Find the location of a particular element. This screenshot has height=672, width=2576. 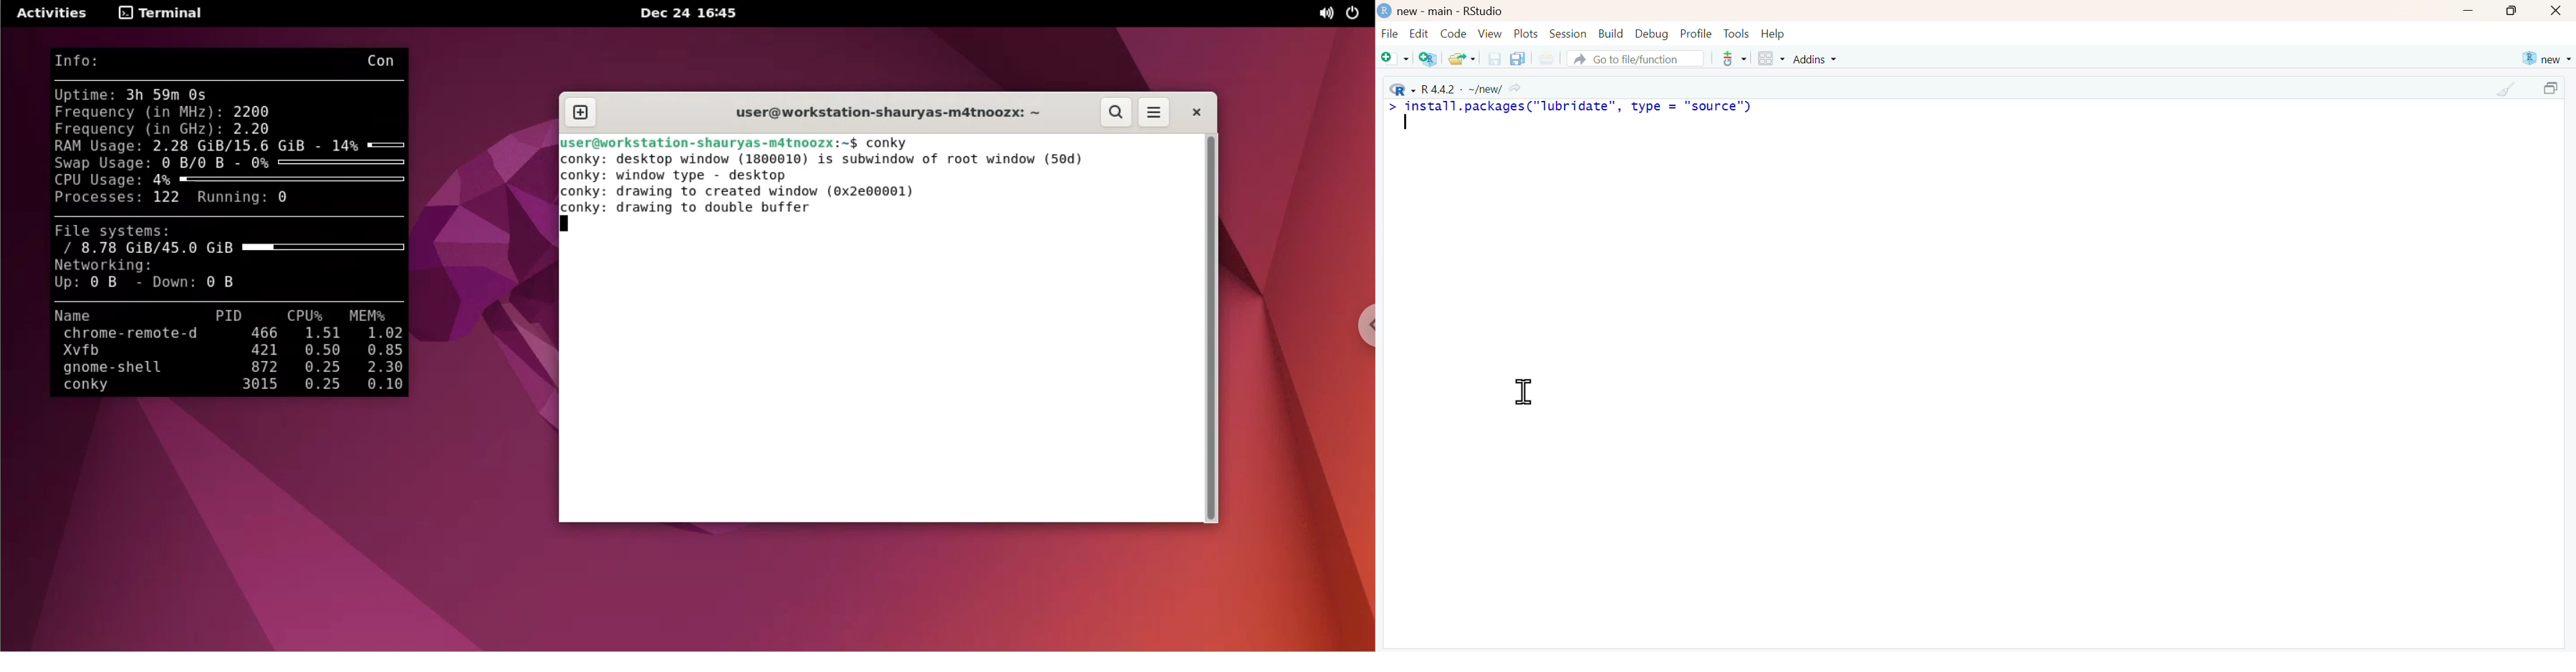

cursor is located at coordinates (1521, 392).